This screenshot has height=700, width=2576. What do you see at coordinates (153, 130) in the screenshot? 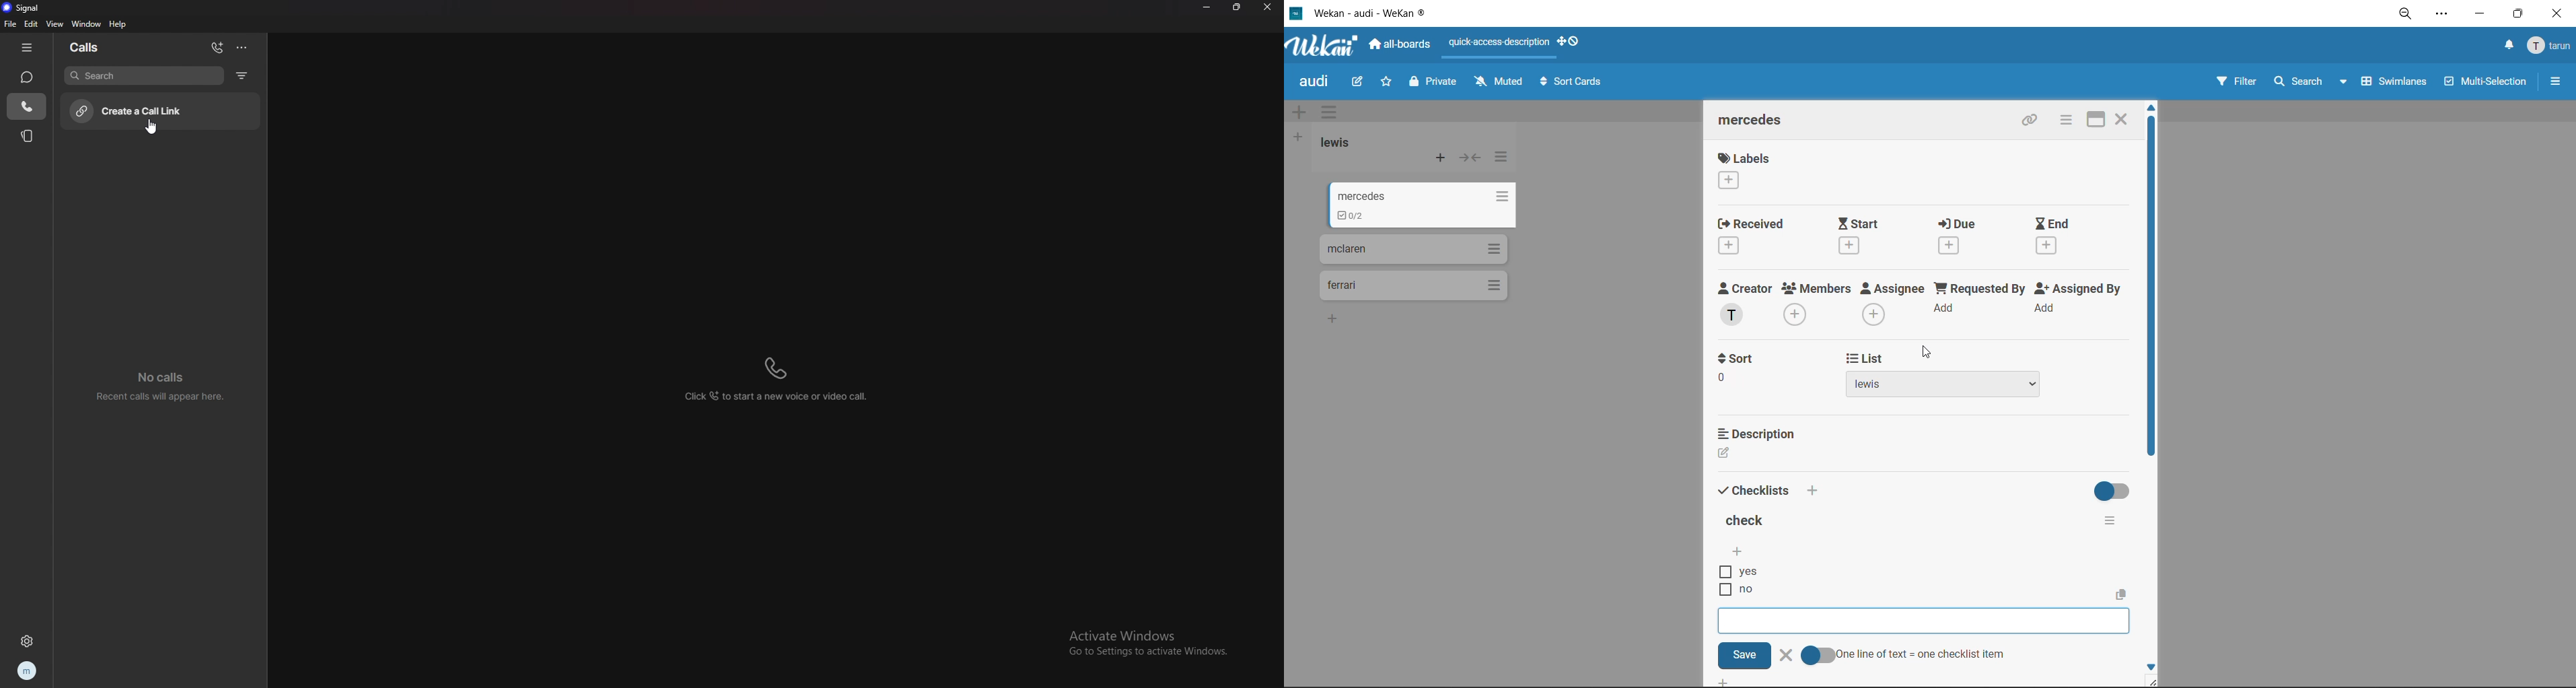
I see `cursor` at bounding box center [153, 130].